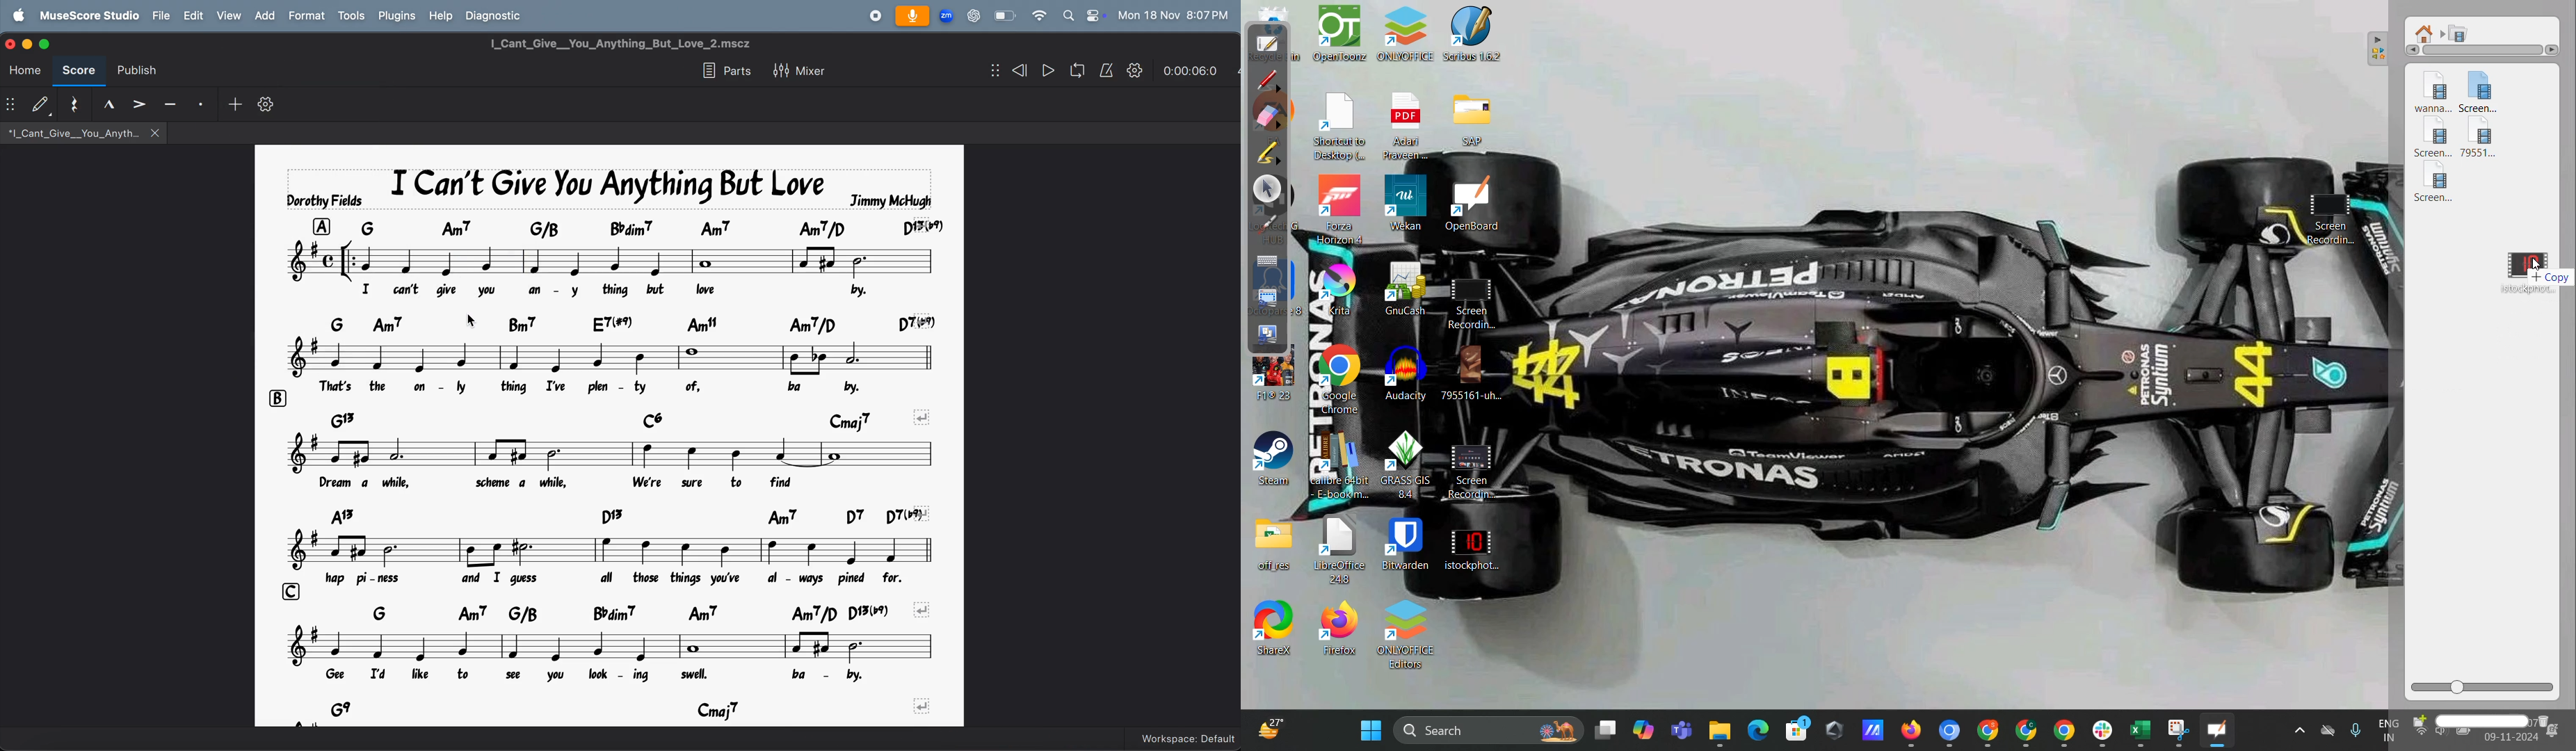 The width and height of the screenshot is (2576, 756). I want to click on OpenBoard, so click(1474, 203).